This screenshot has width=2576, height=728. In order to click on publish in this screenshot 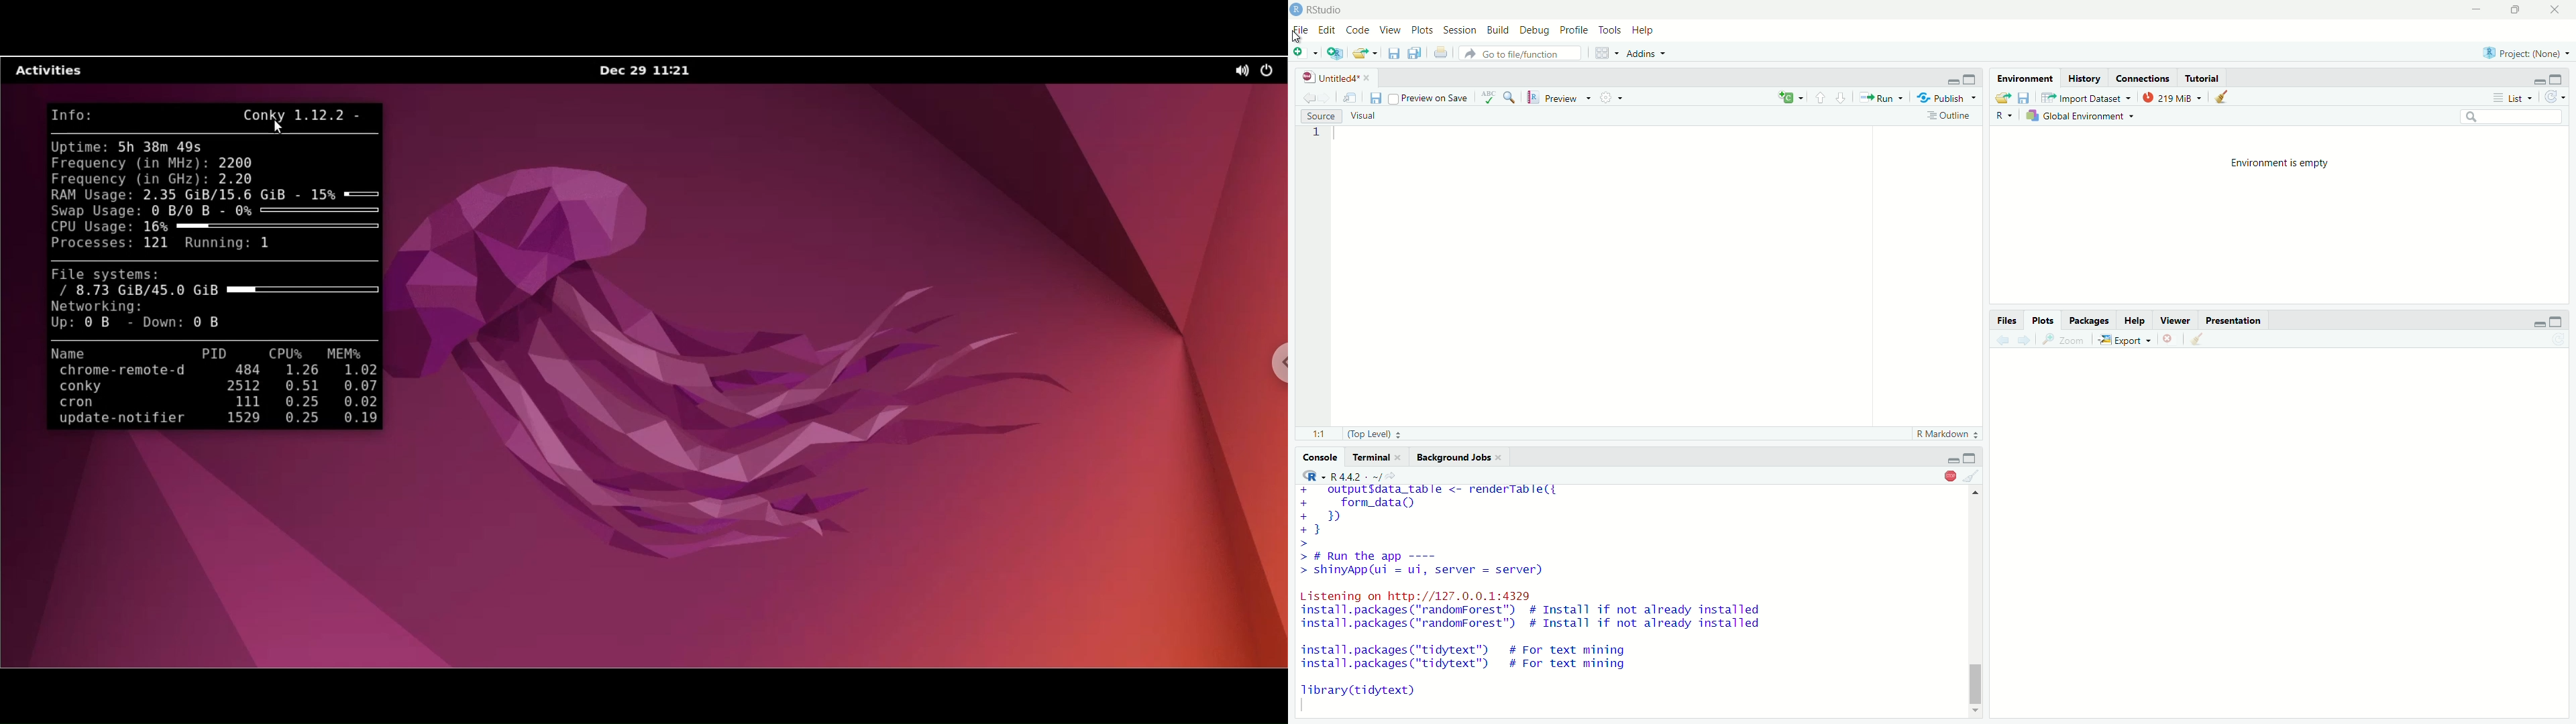, I will do `click(1947, 99)`.